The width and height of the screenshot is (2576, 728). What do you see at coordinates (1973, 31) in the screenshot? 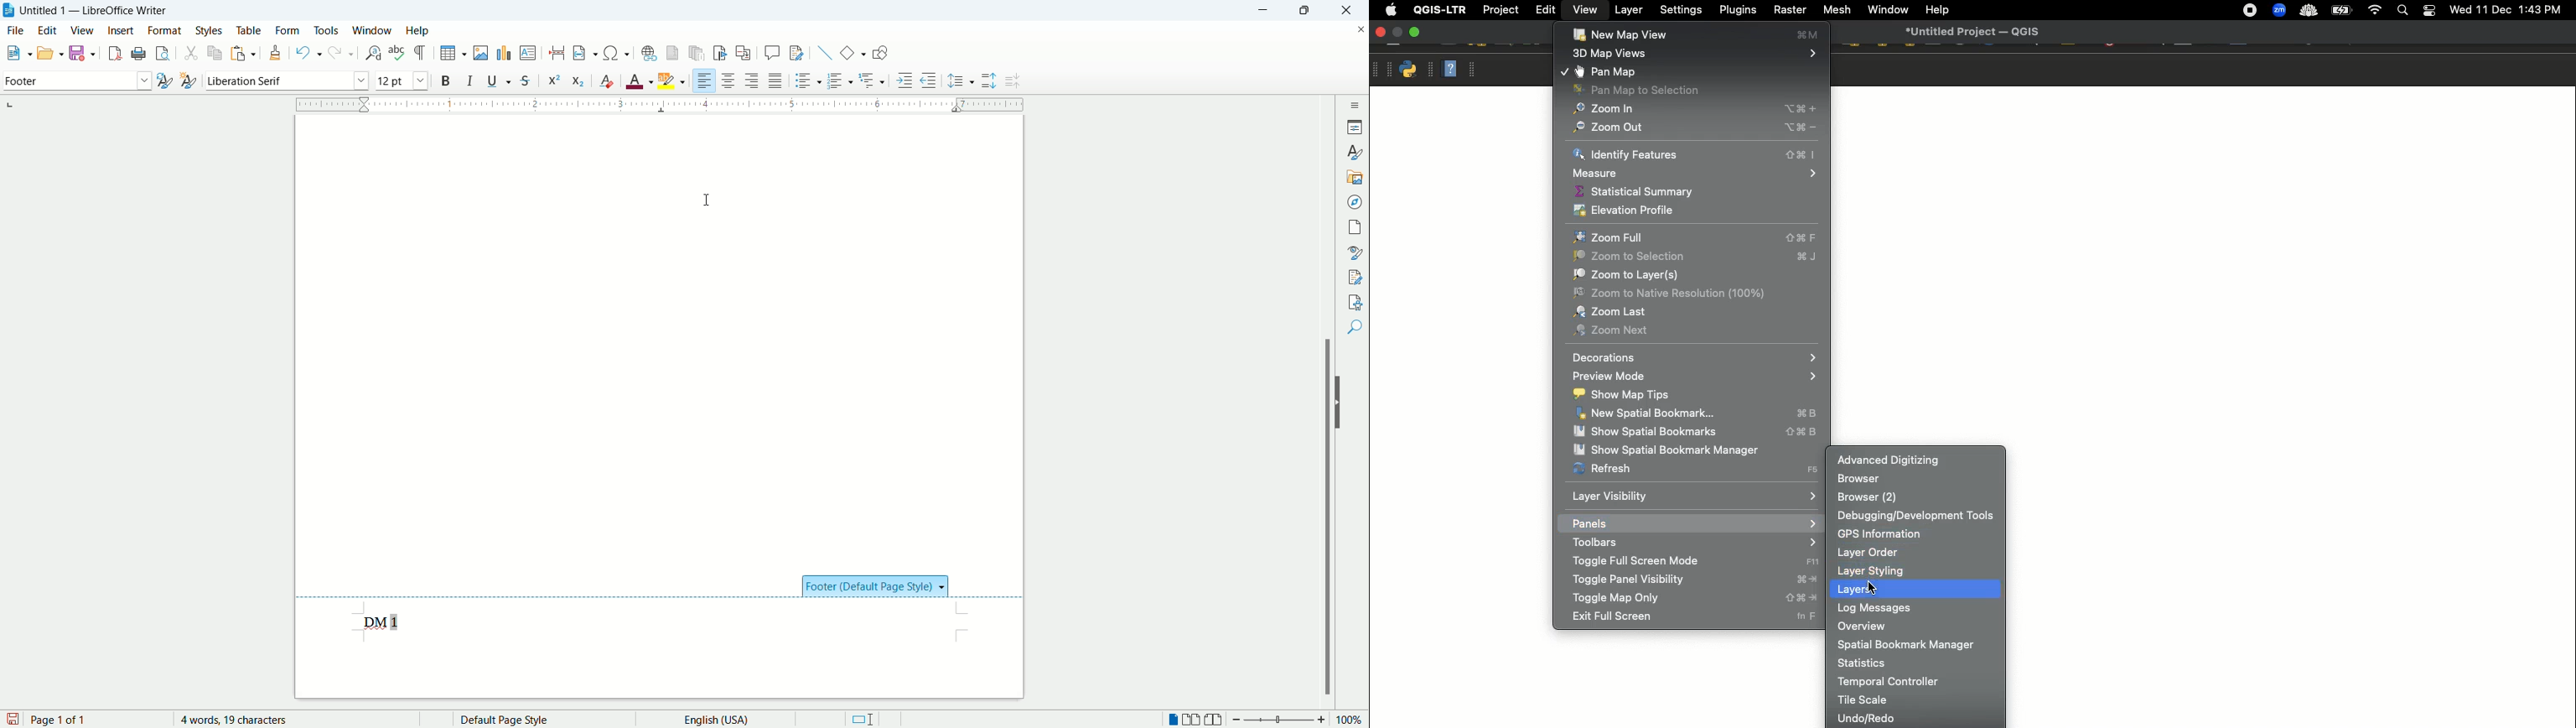
I see `untitied Project — QUIS` at bounding box center [1973, 31].